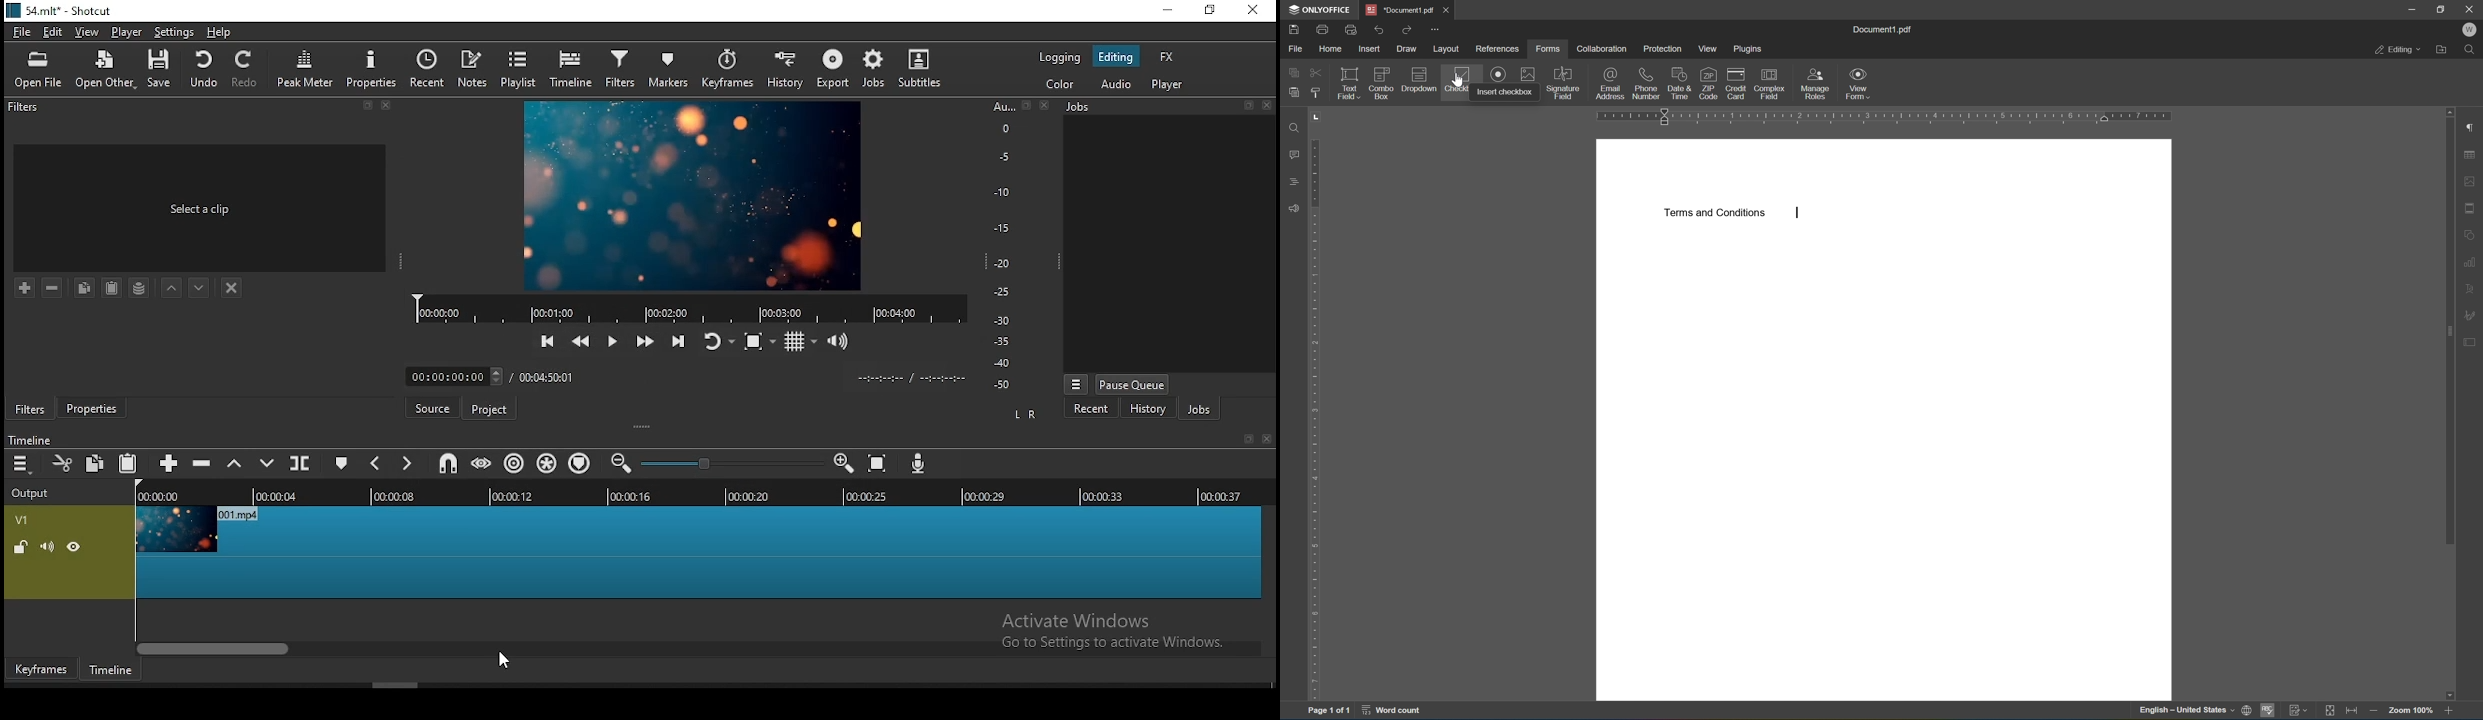 The width and height of the screenshot is (2492, 728). What do you see at coordinates (1091, 409) in the screenshot?
I see `recent` at bounding box center [1091, 409].